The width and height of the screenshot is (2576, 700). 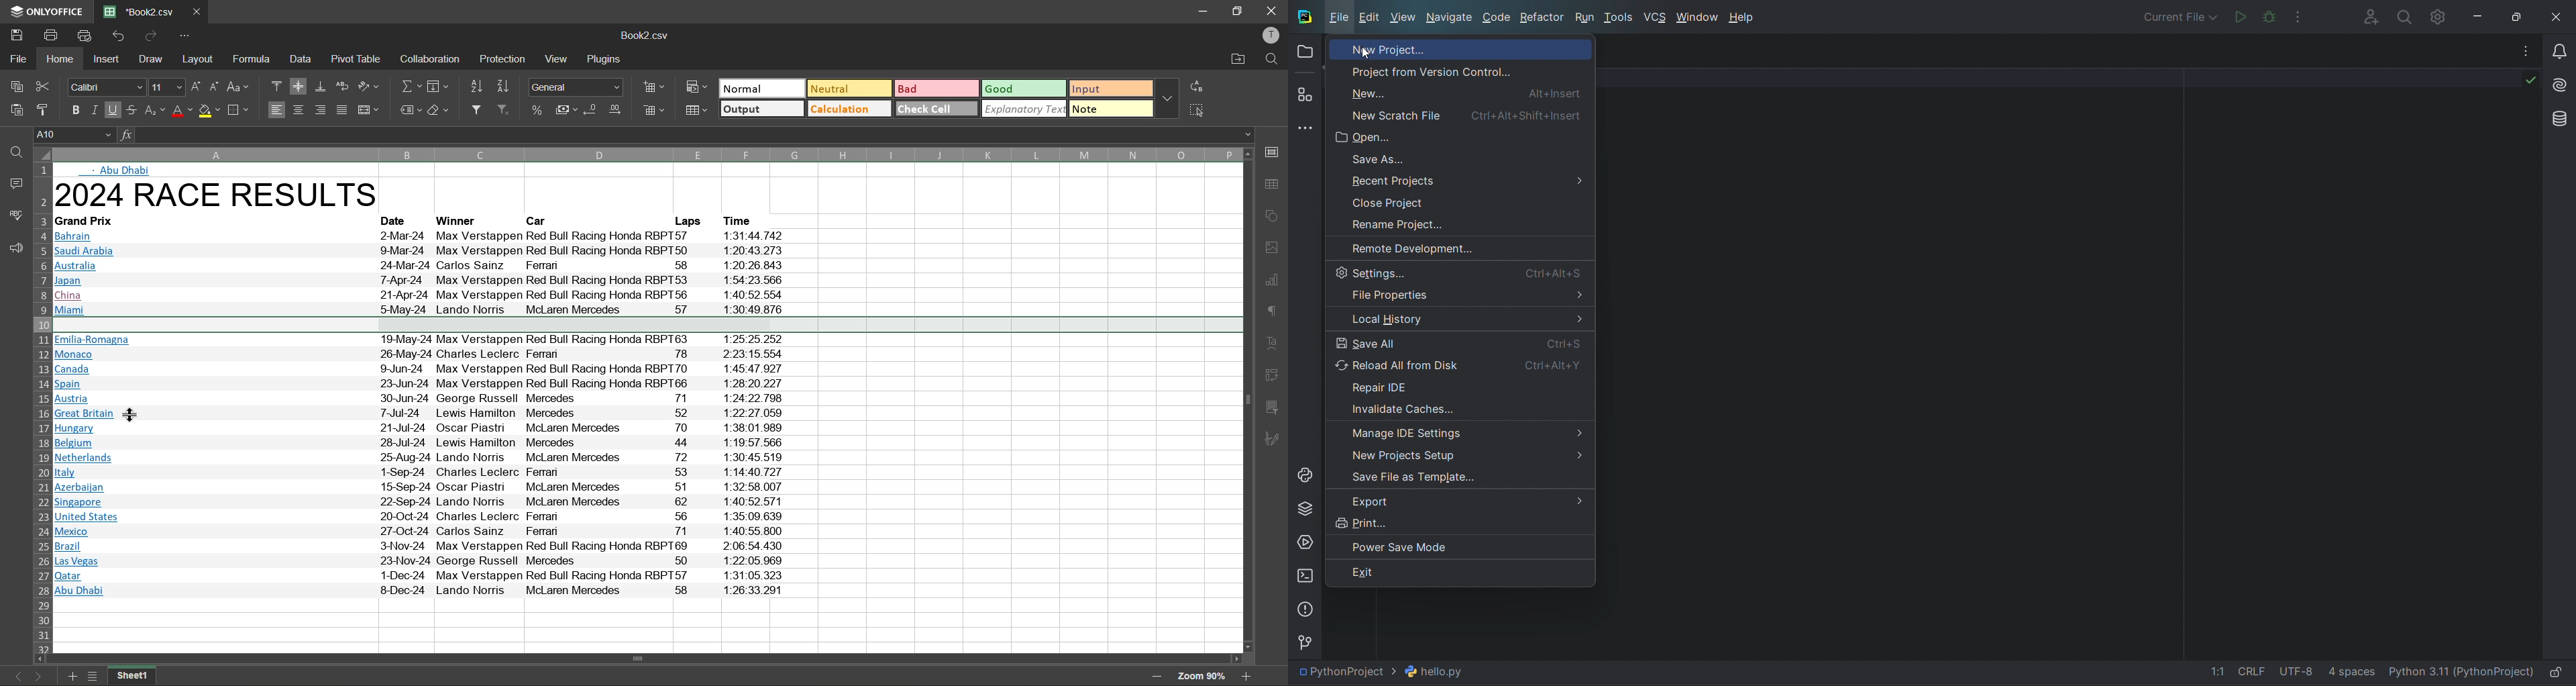 What do you see at coordinates (419, 399) in the screenshot?
I see `Austria 30-Jun-24 George Russell Mercedes 71 1:24:22.798` at bounding box center [419, 399].